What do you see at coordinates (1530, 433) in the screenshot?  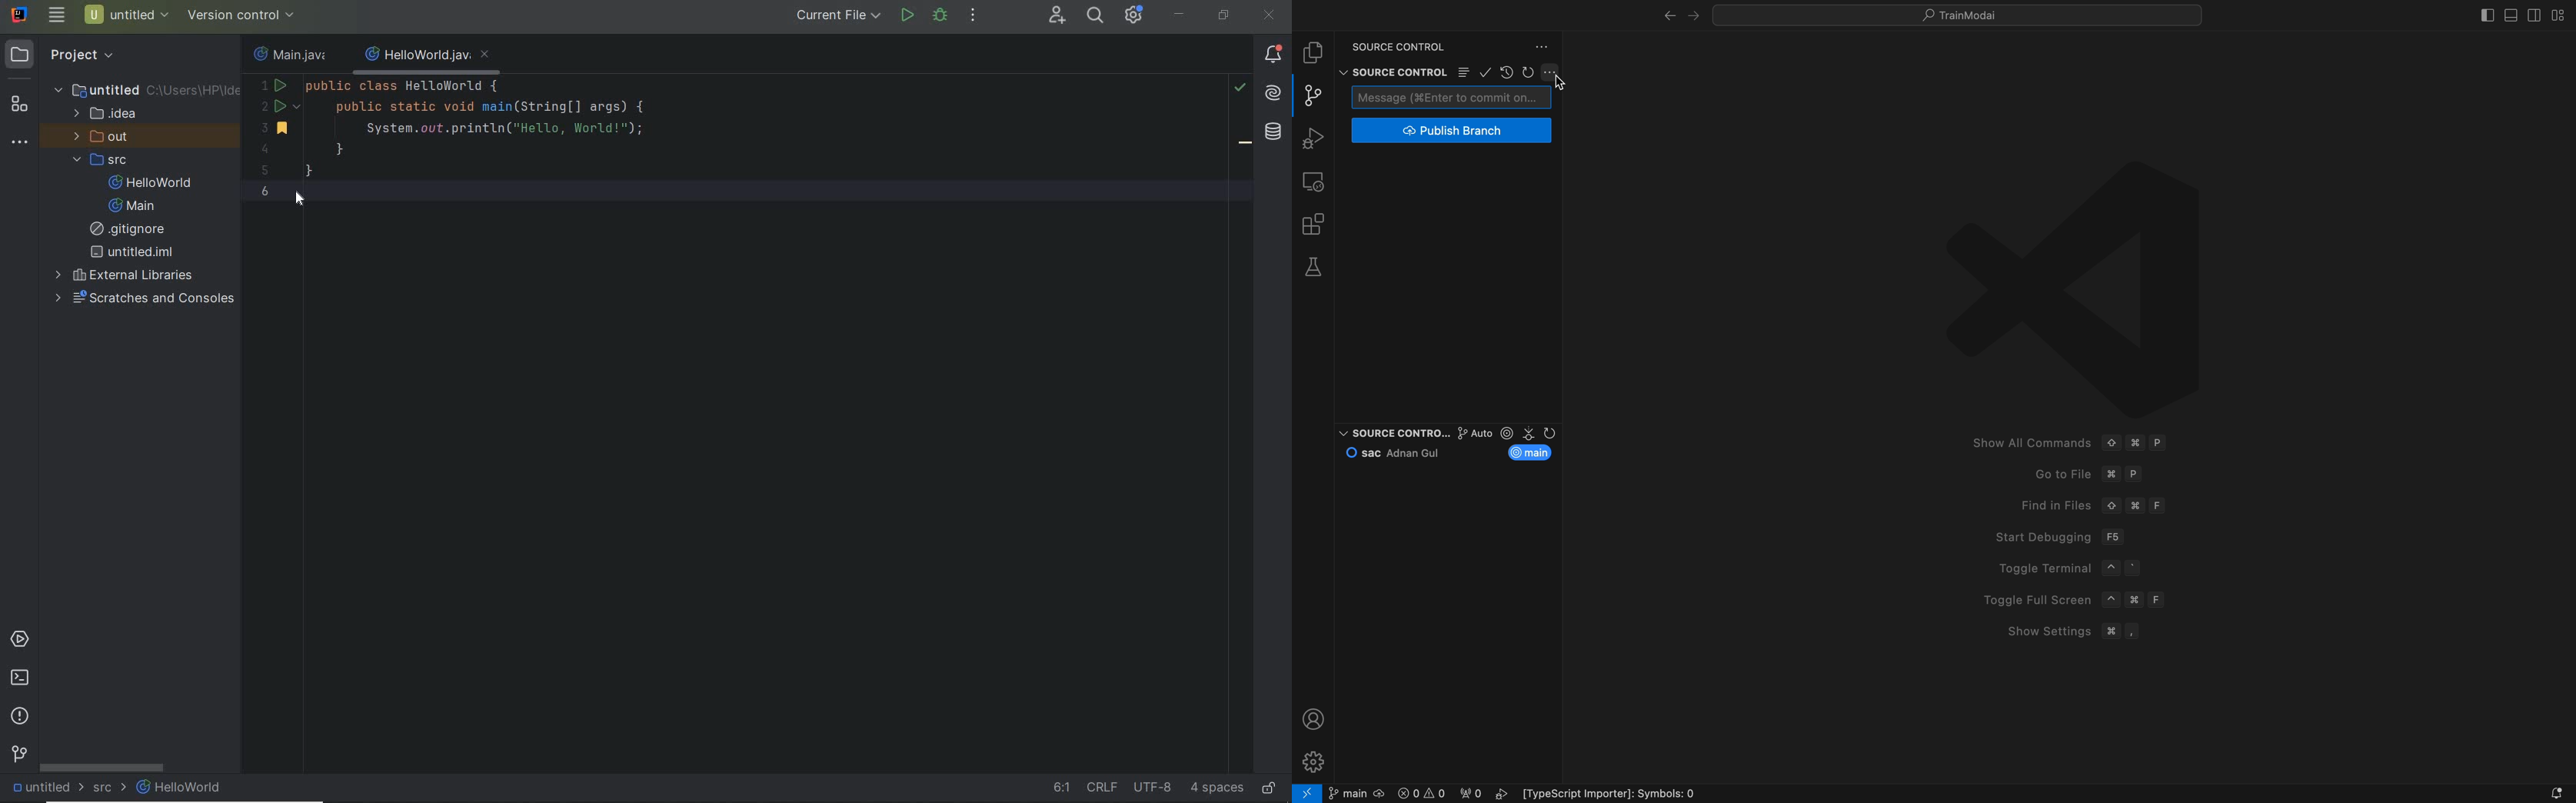 I see `version control section` at bounding box center [1530, 433].